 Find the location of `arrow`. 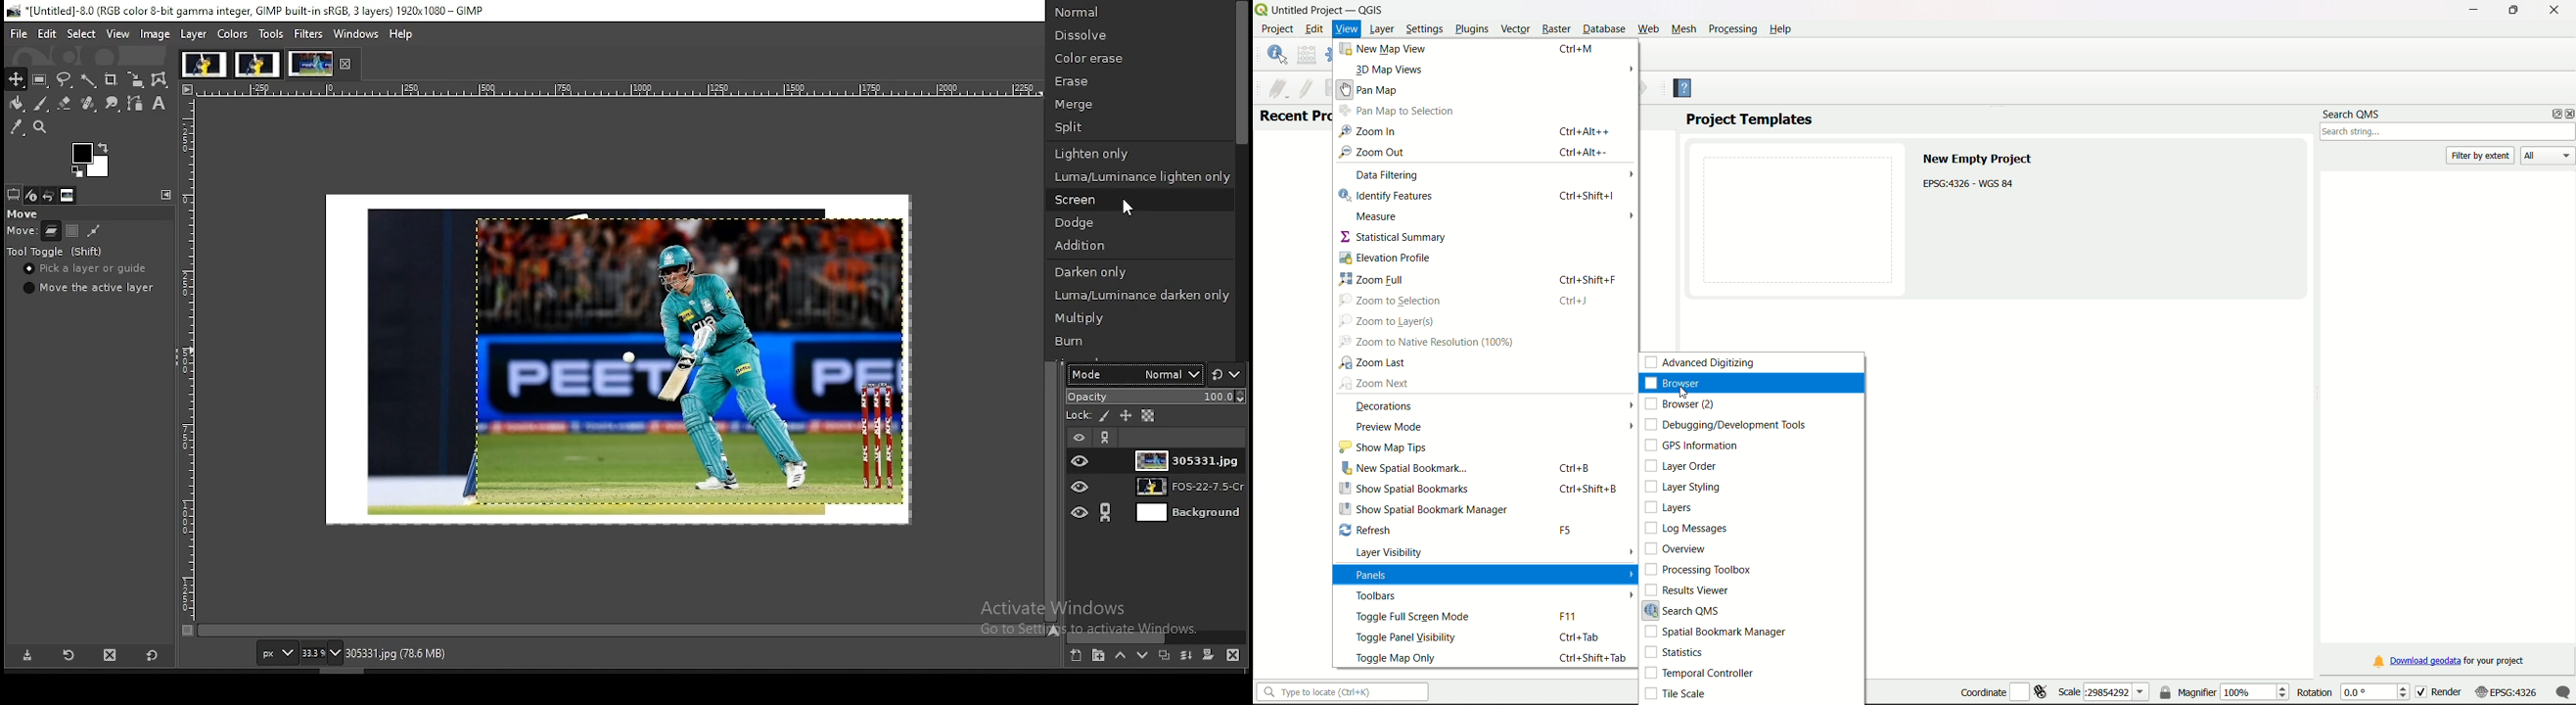

arrow is located at coordinates (1629, 70).